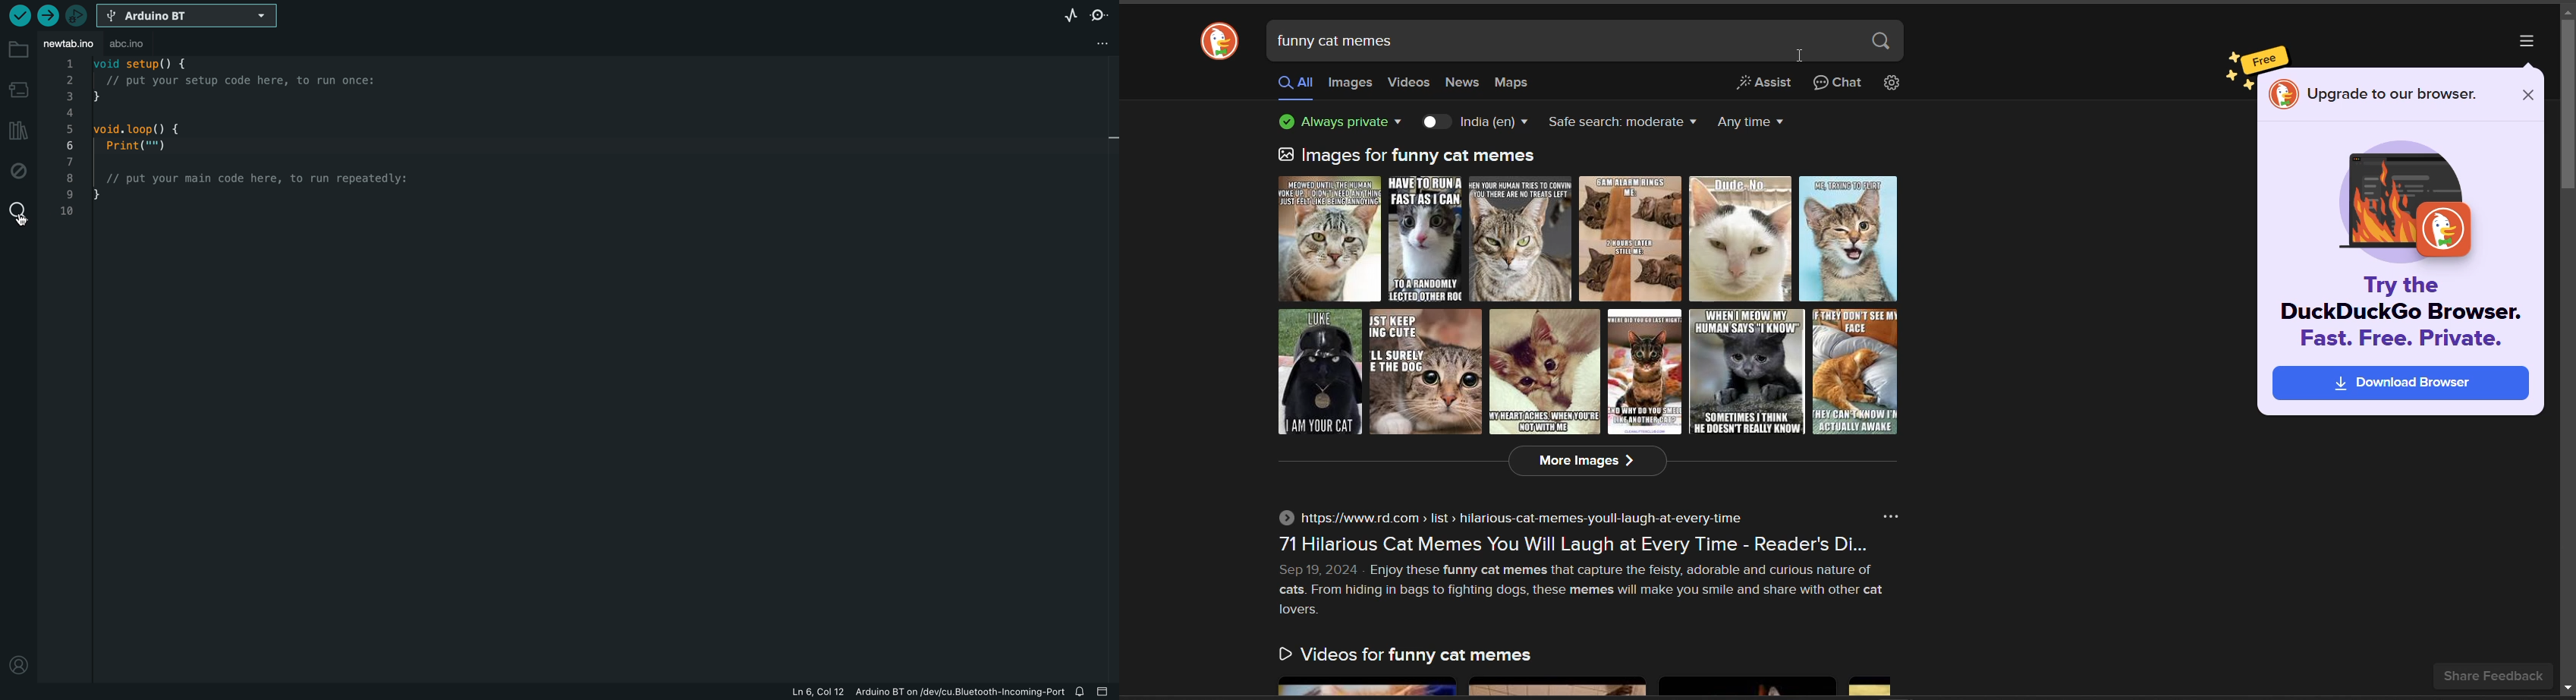  I want to click on void setup() {// put your setup code here, to run once:}void. loop() {Print("")// put your main code here, to run repeatedly:}, so click(274, 140).